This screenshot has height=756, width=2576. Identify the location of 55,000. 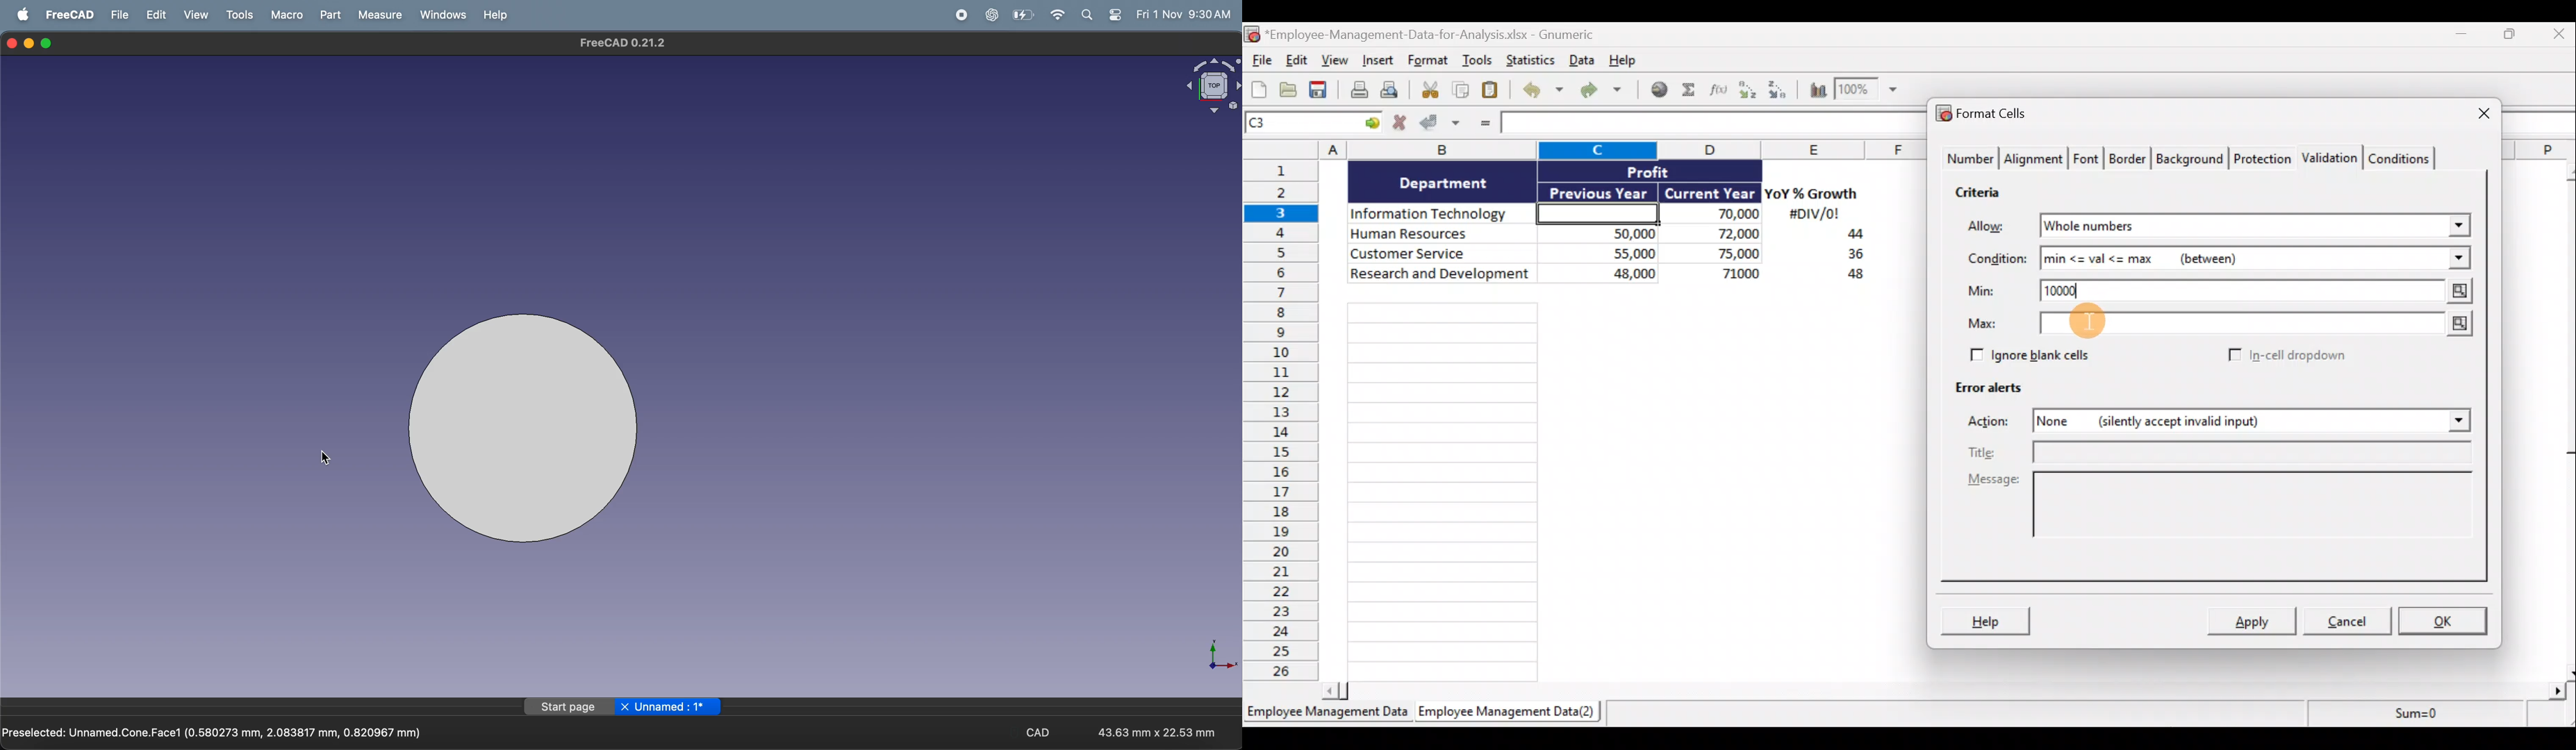
(1605, 253).